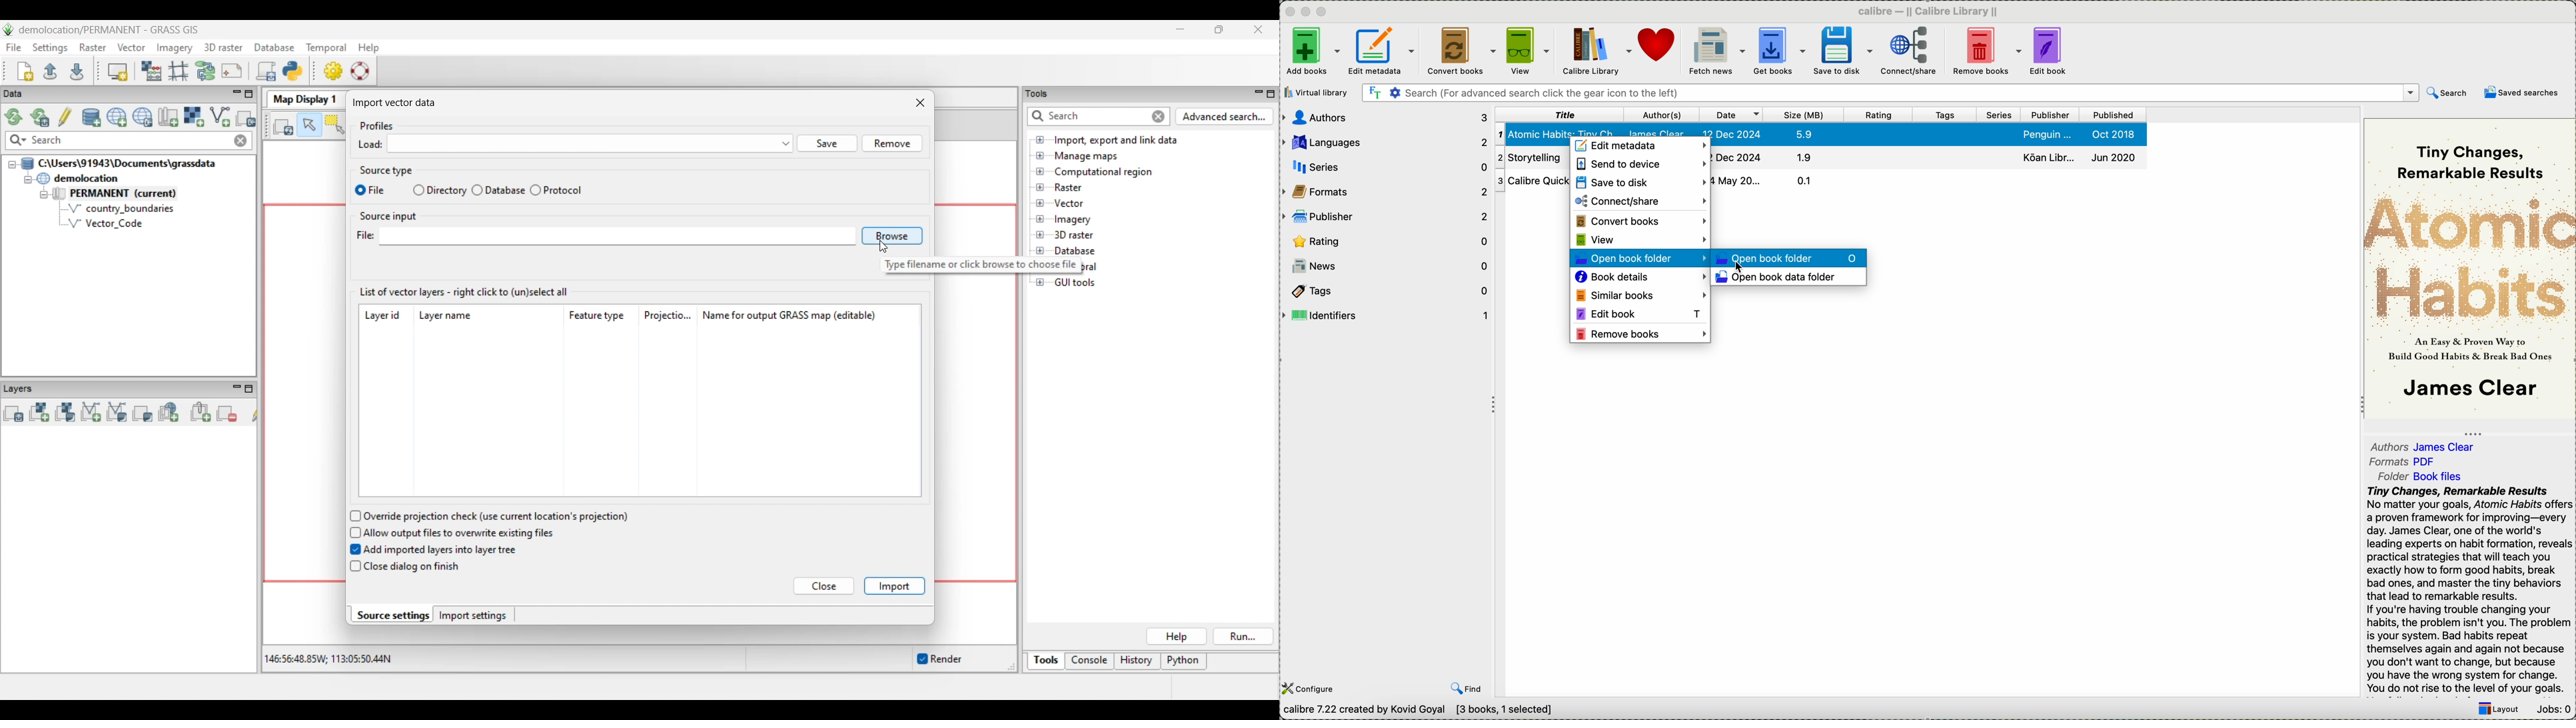 The height and width of the screenshot is (728, 2576). Describe the element at coordinates (1660, 115) in the screenshot. I see `author(s)` at that location.